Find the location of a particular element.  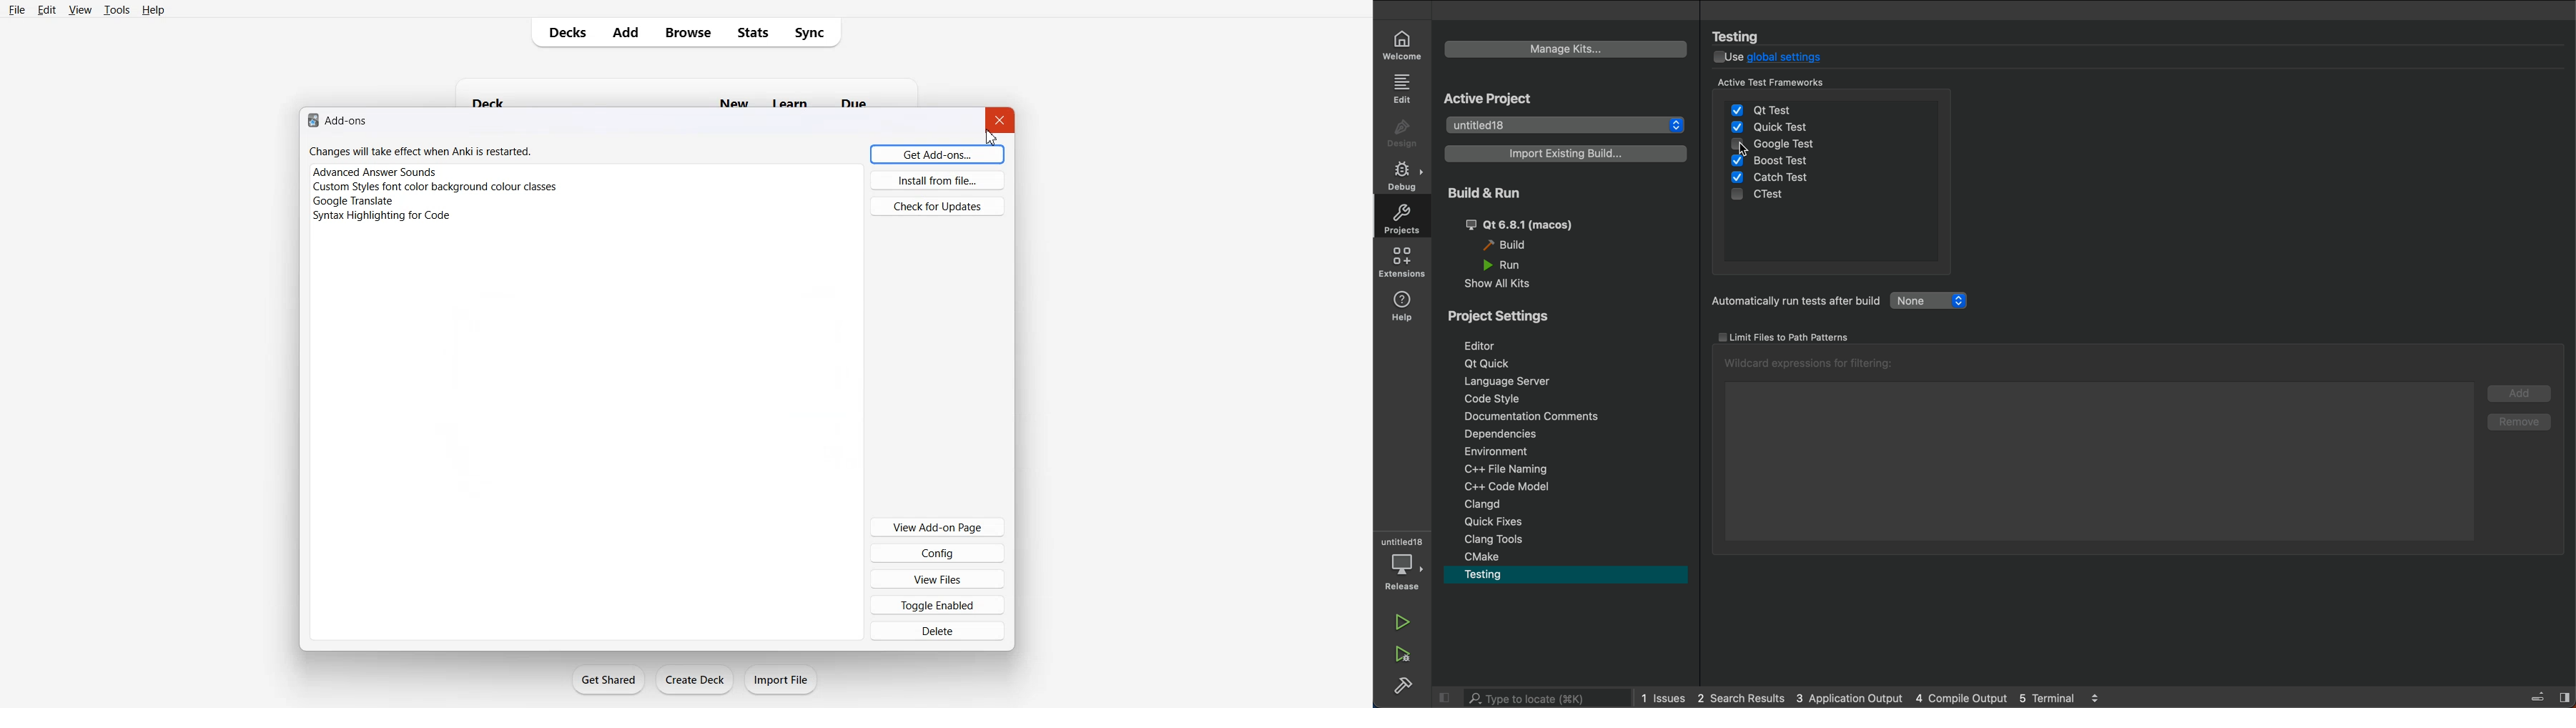

Tools is located at coordinates (117, 9).